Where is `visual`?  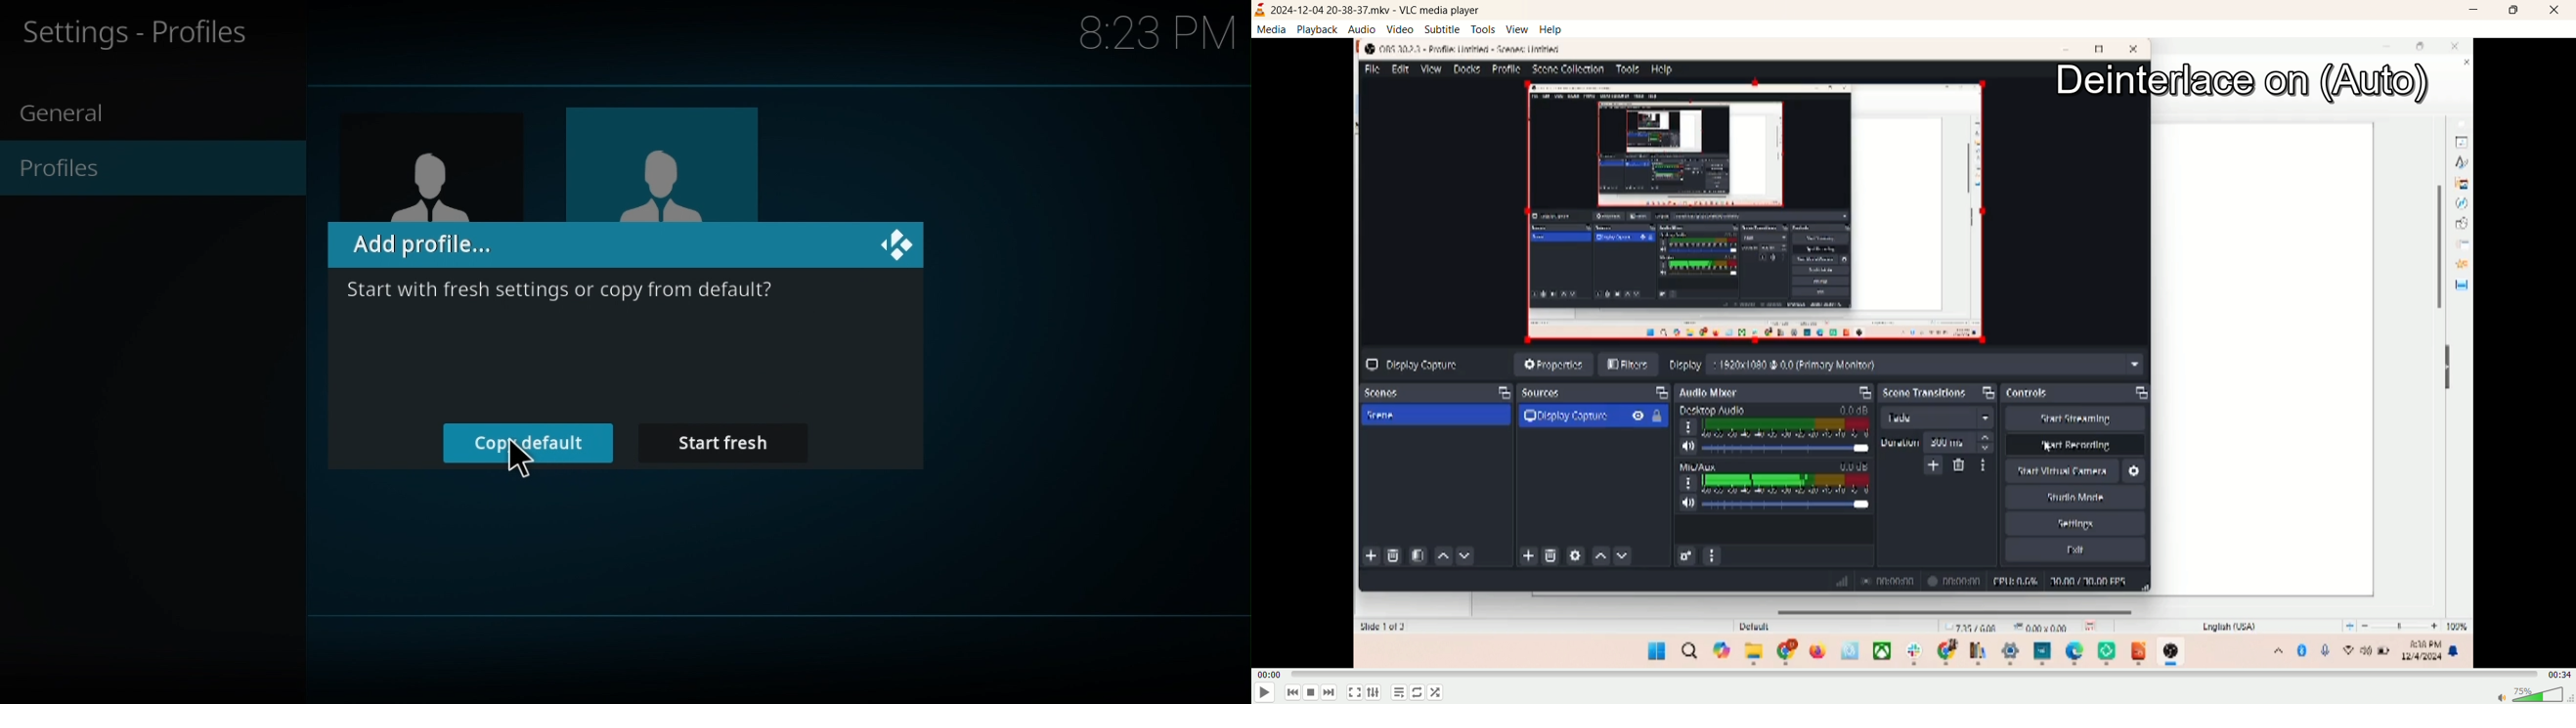 visual is located at coordinates (1260, 11).